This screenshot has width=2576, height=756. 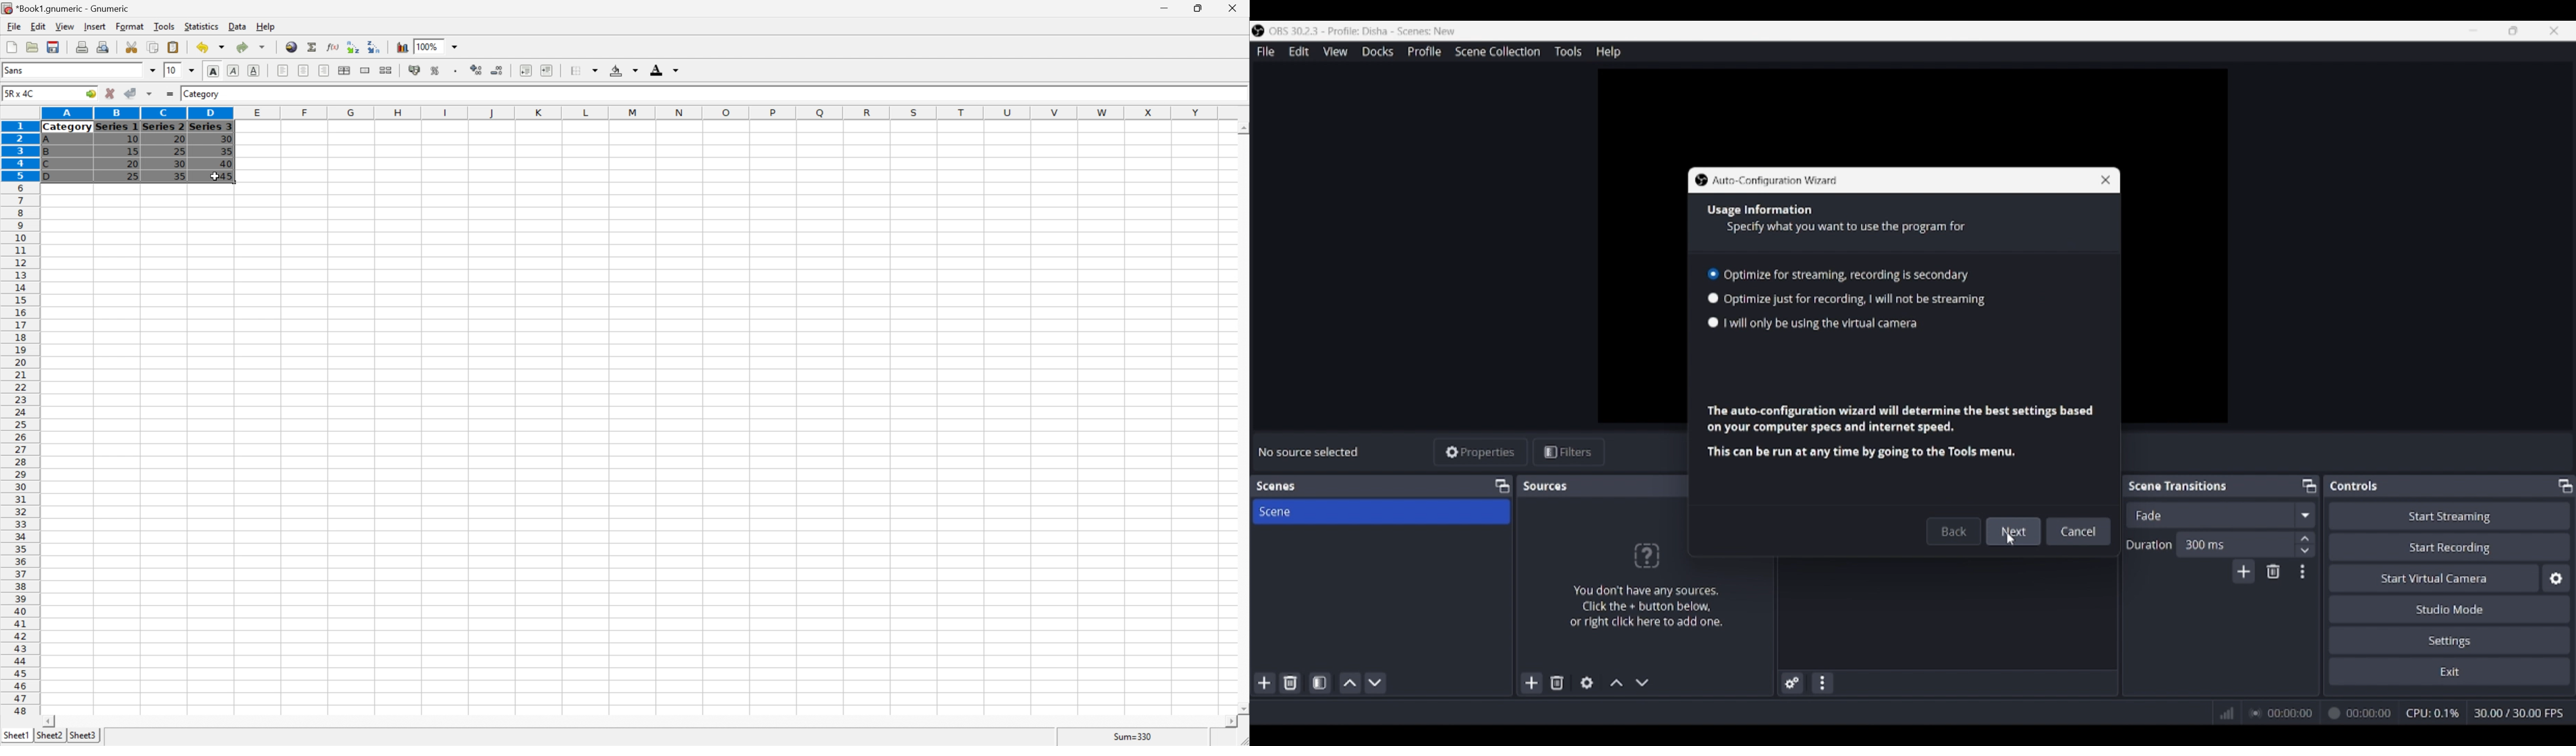 I want to click on Scroll Right, so click(x=1227, y=723).